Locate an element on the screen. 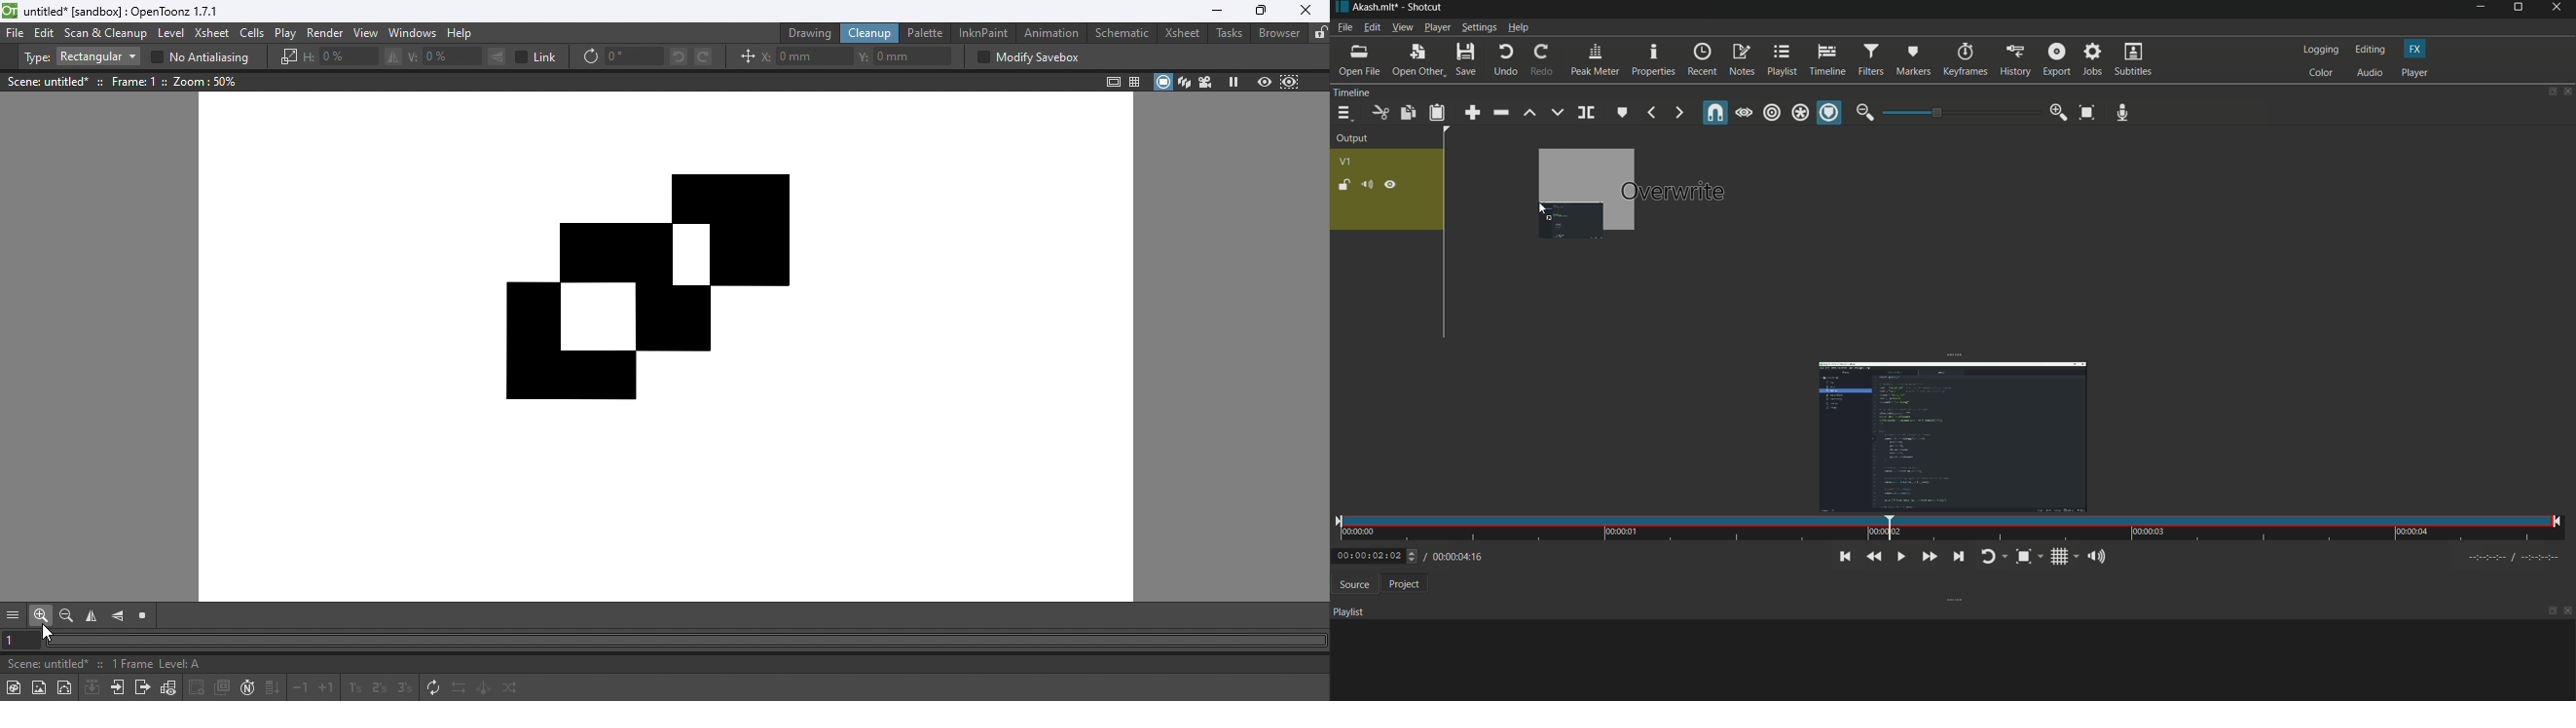  open other is located at coordinates (1415, 60).